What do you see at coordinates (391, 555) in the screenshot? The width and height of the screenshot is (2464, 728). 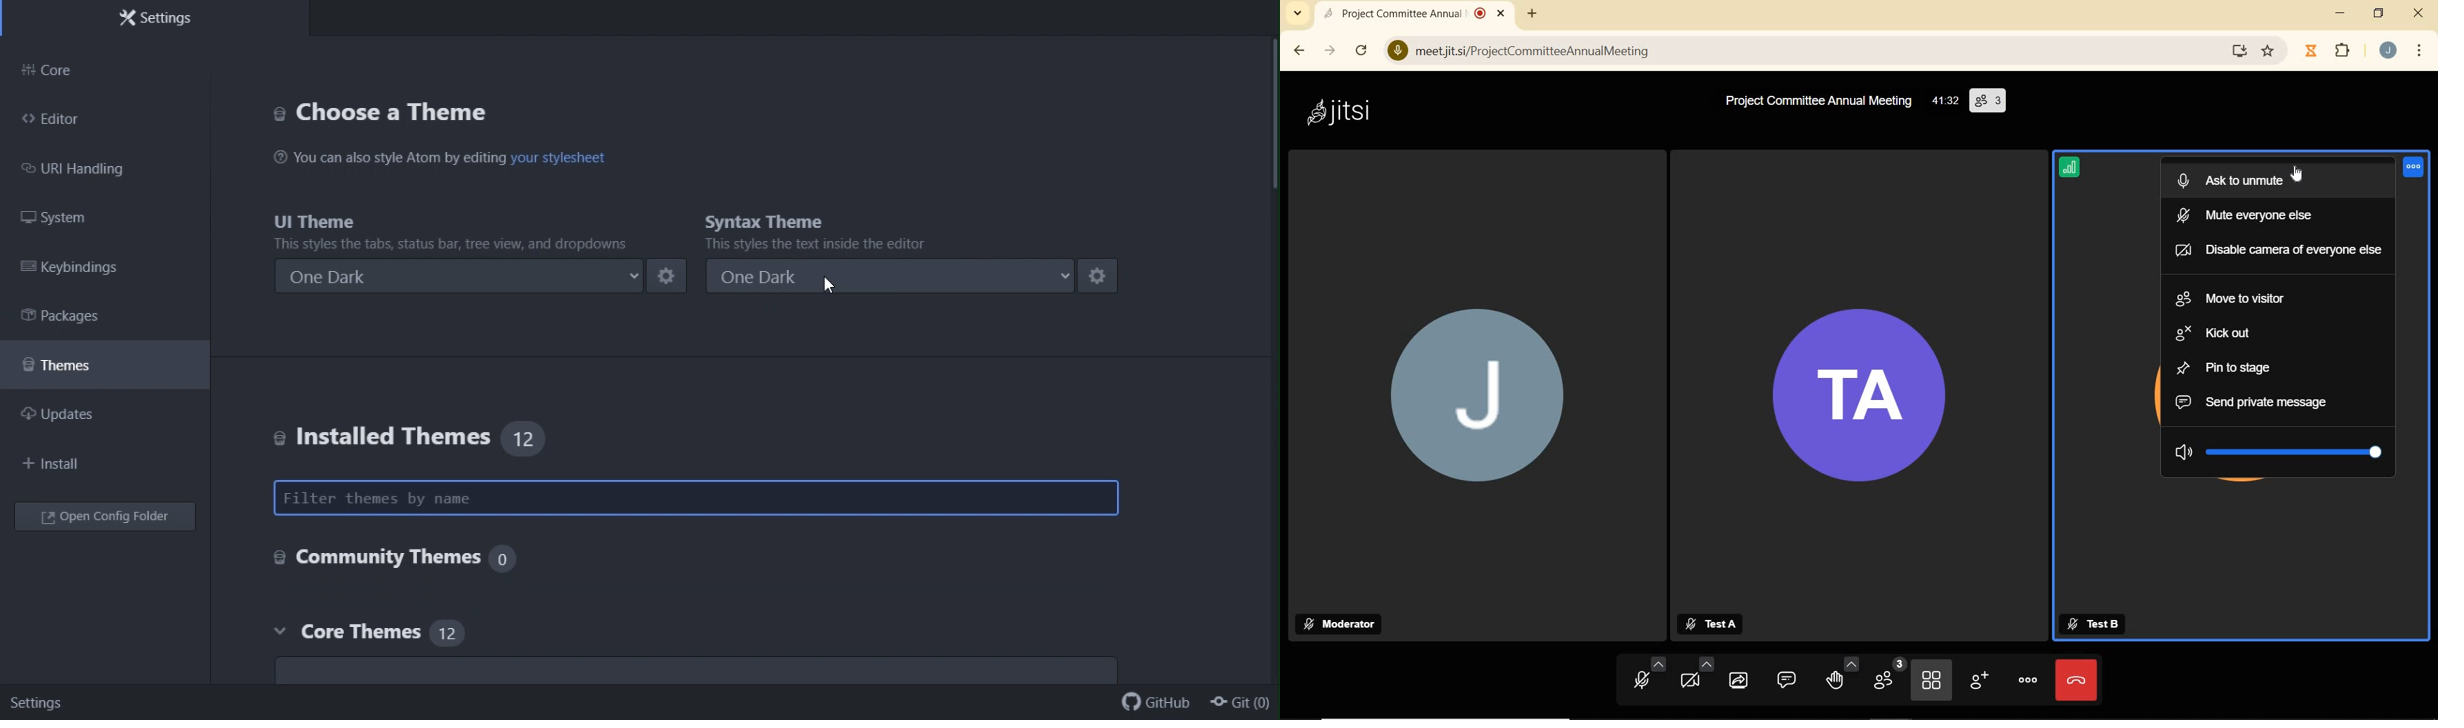 I see `Community themes` at bounding box center [391, 555].